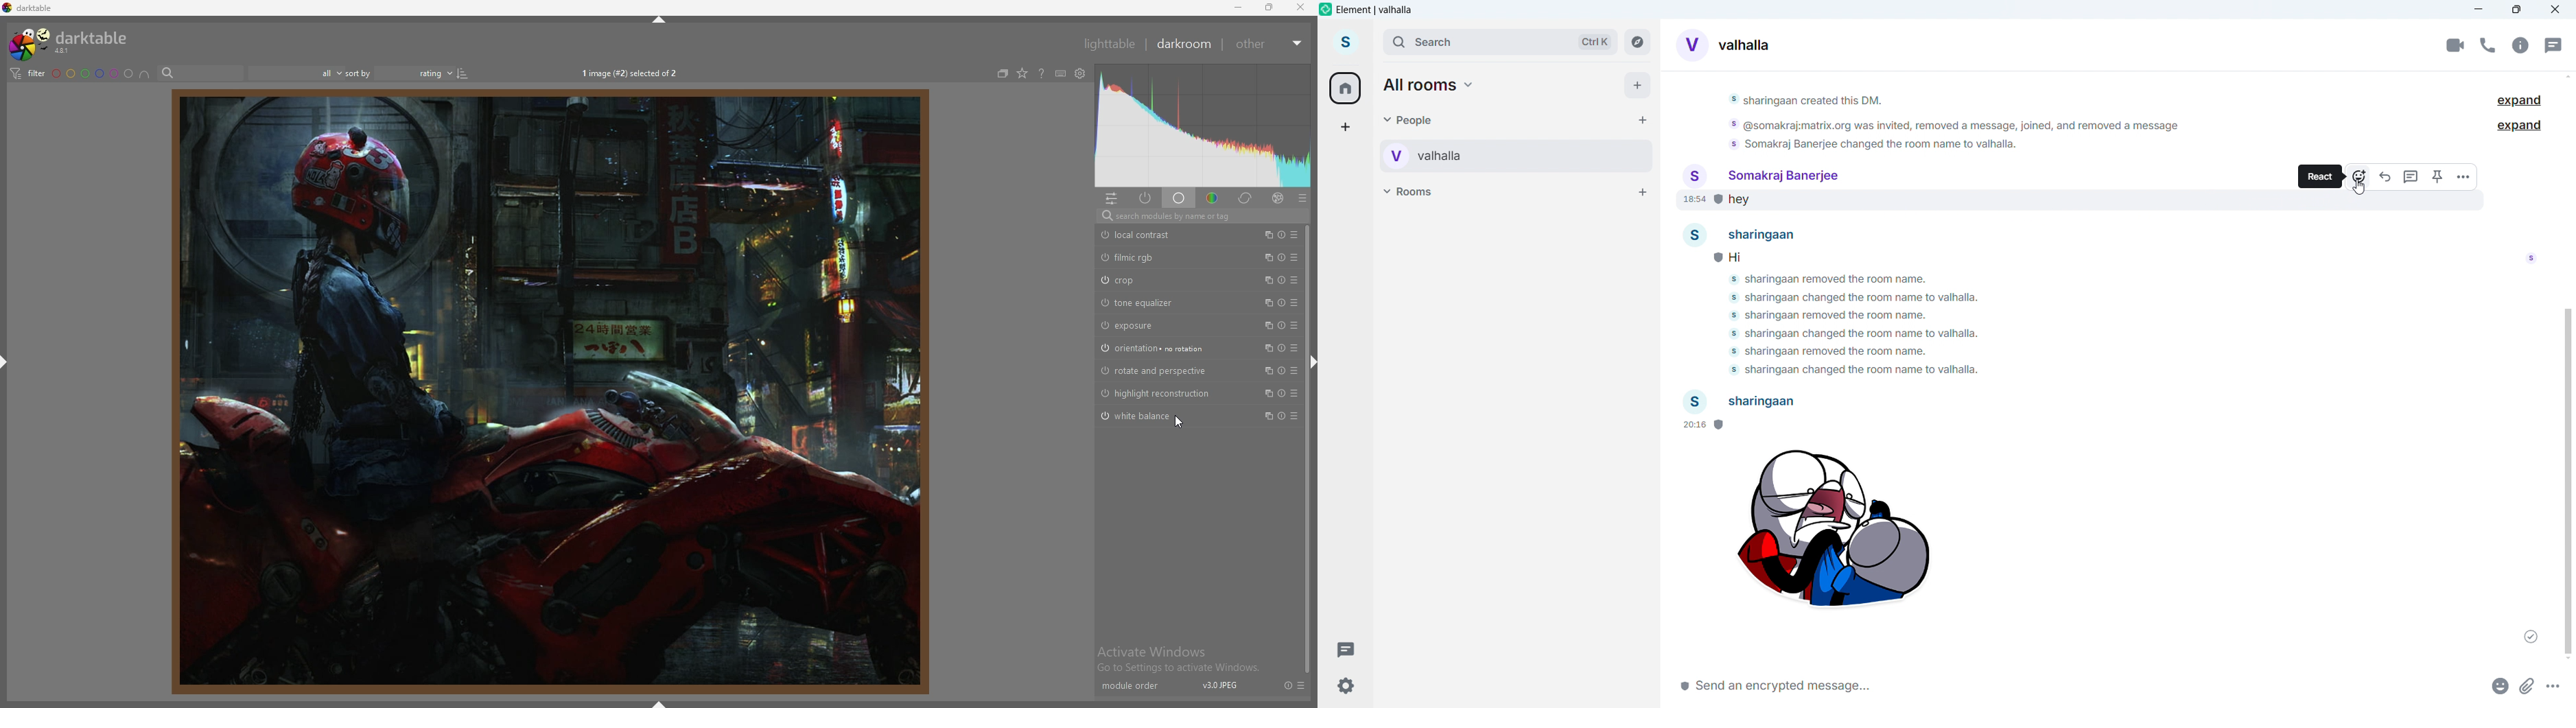 This screenshot has width=2576, height=728. What do you see at coordinates (1761, 174) in the screenshot?
I see `Somakraj banerjee` at bounding box center [1761, 174].